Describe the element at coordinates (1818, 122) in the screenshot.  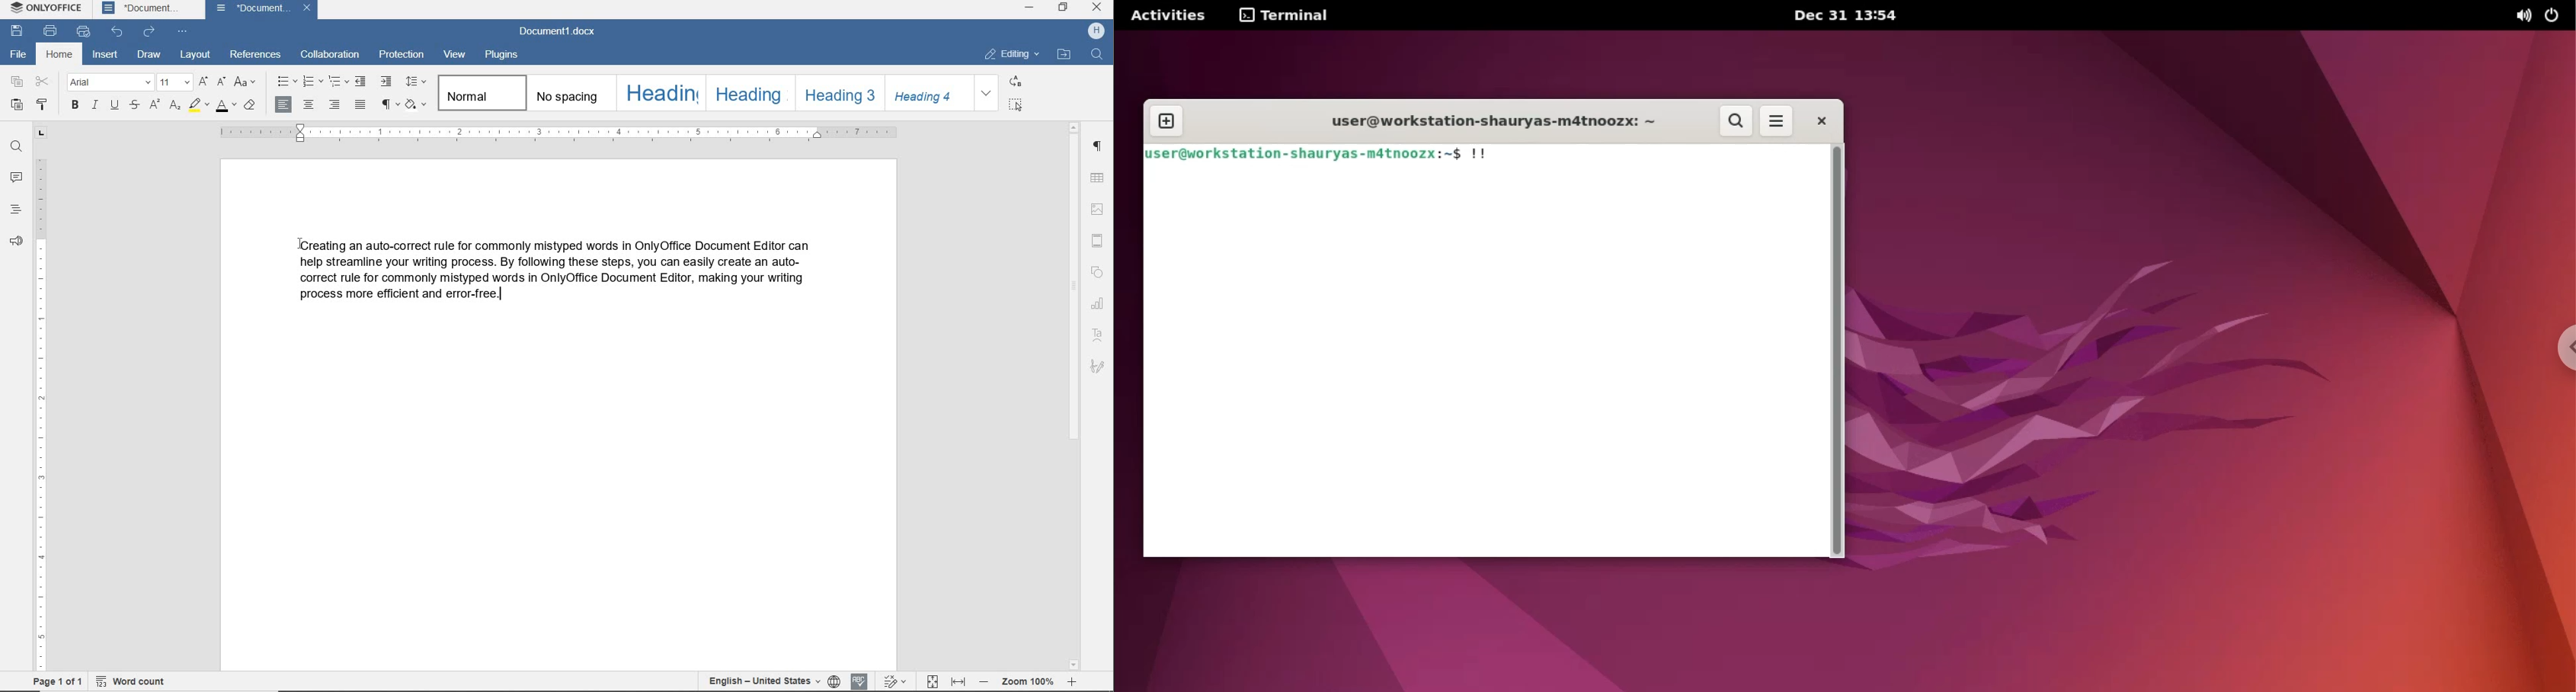
I see `close` at that location.